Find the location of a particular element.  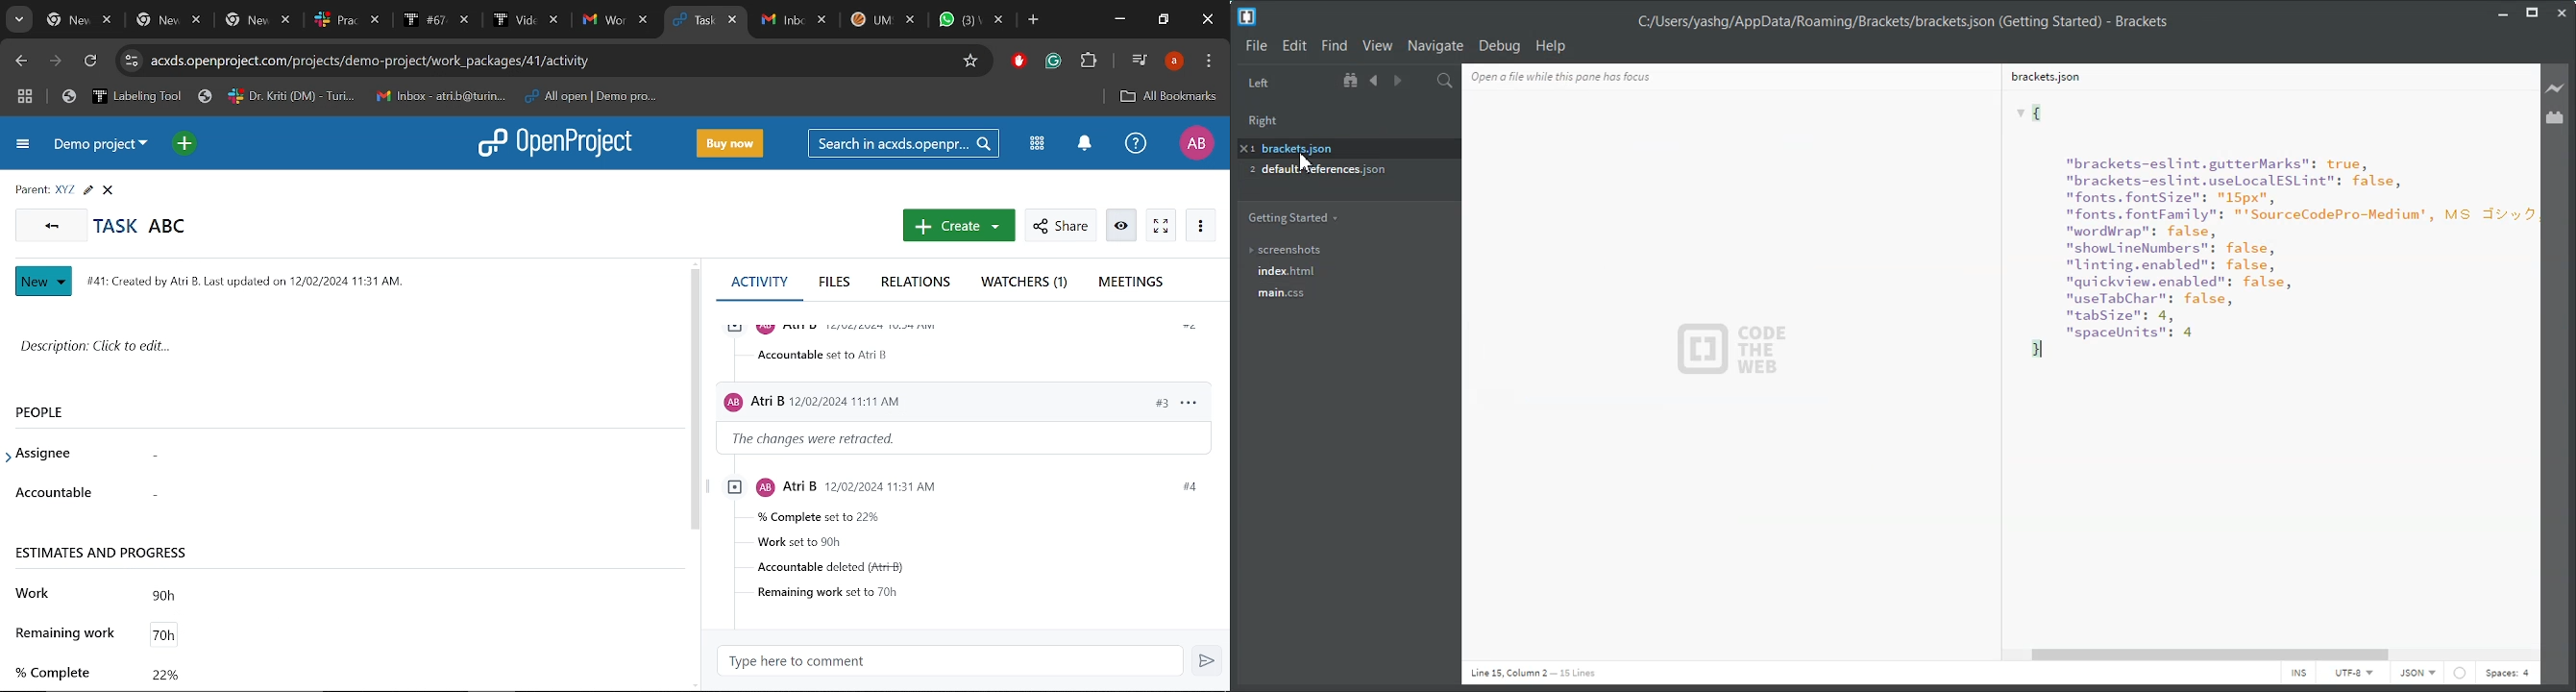

accountable is located at coordinates (826, 355).